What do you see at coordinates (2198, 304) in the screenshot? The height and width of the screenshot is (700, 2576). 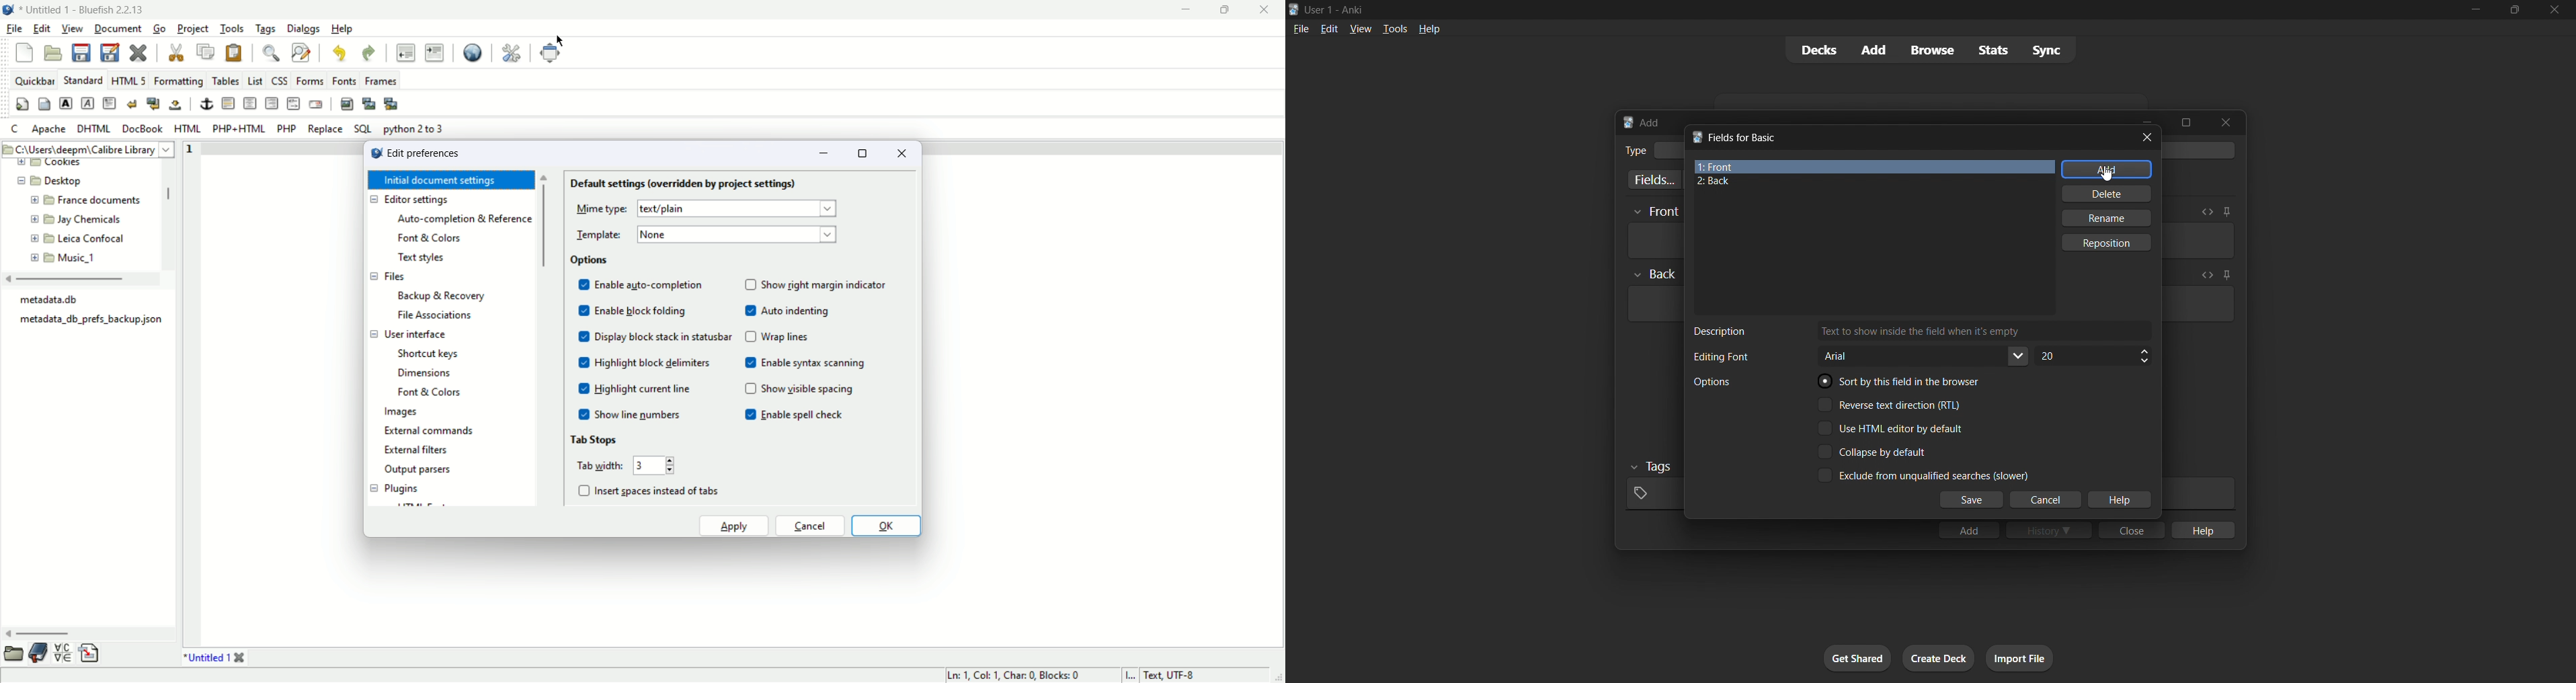 I see `Card back input` at bounding box center [2198, 304].